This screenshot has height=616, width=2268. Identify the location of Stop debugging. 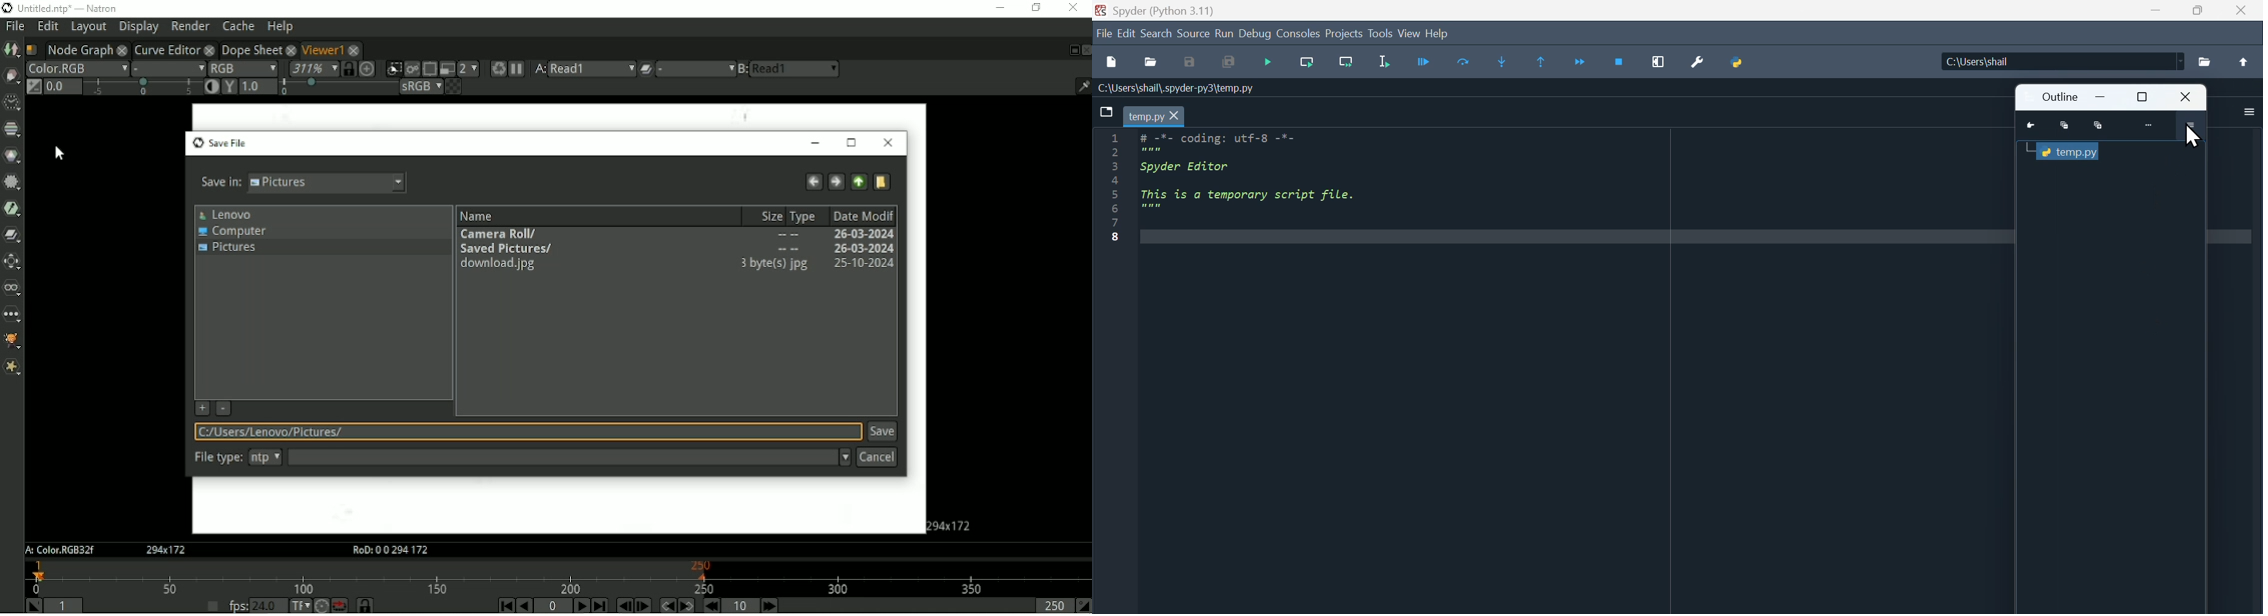
(1619, 62).